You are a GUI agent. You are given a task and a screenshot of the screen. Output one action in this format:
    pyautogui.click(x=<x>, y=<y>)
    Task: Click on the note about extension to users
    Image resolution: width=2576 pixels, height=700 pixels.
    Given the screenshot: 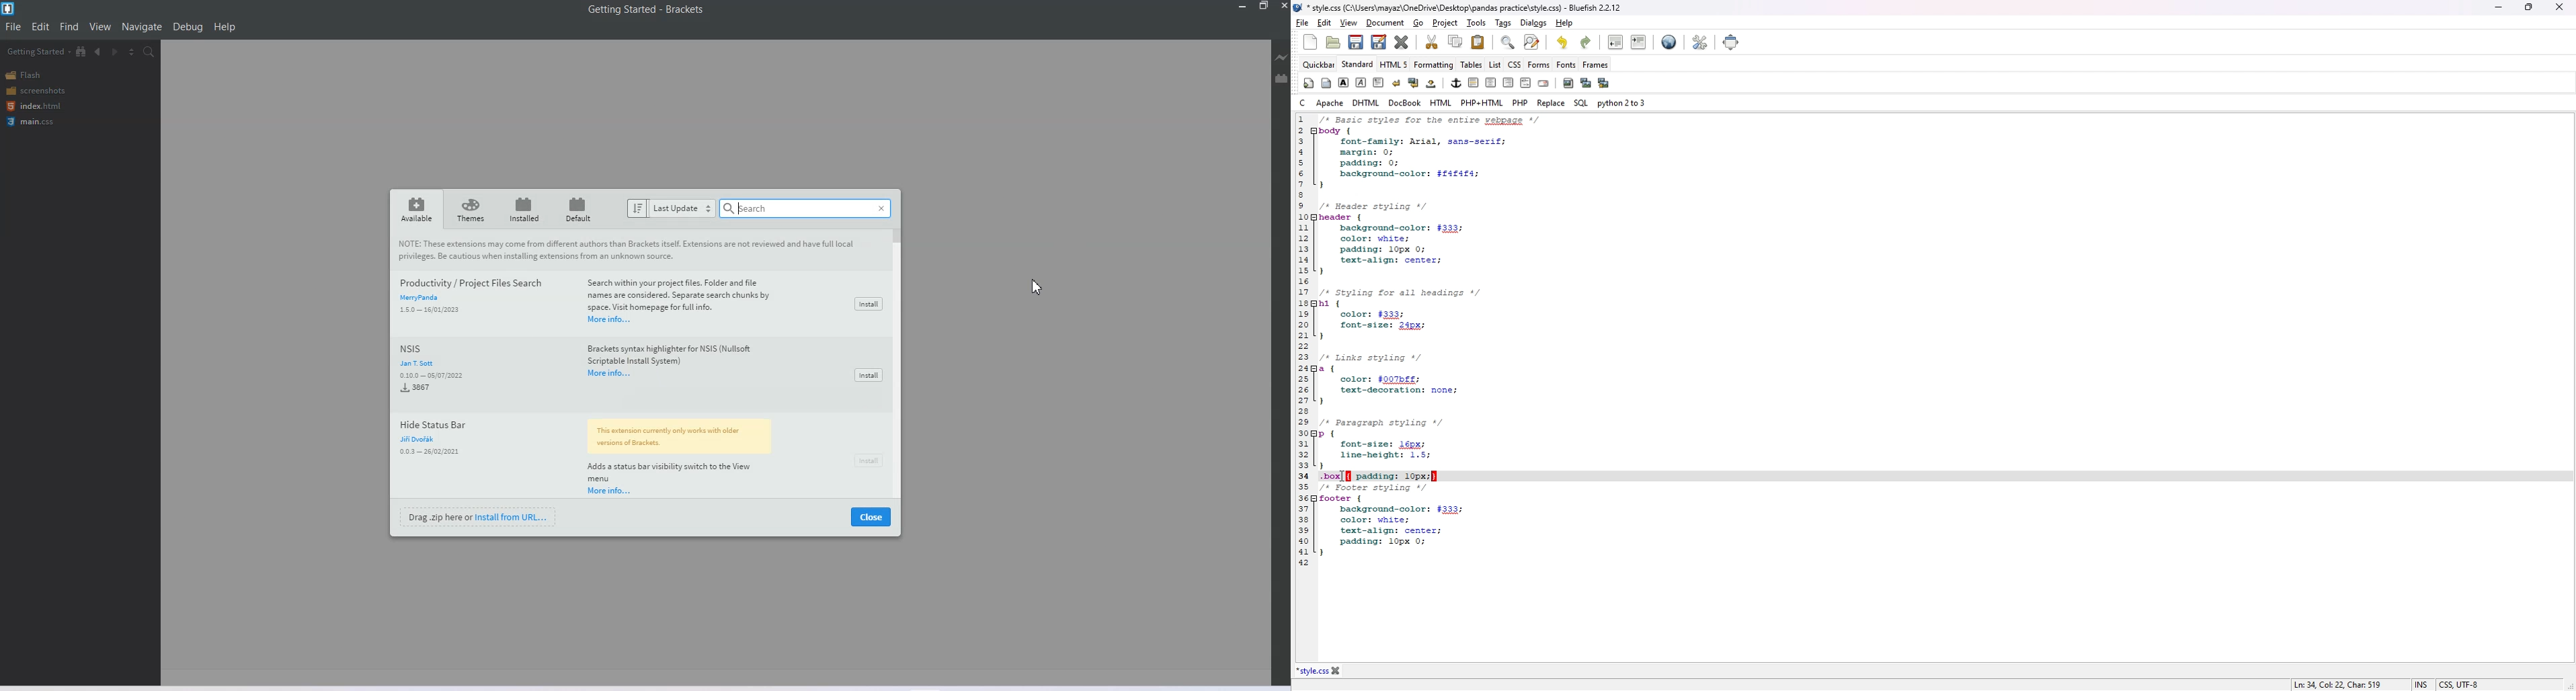 What is the action you would take?
    pyautogui.click(x=635, y=250)
    